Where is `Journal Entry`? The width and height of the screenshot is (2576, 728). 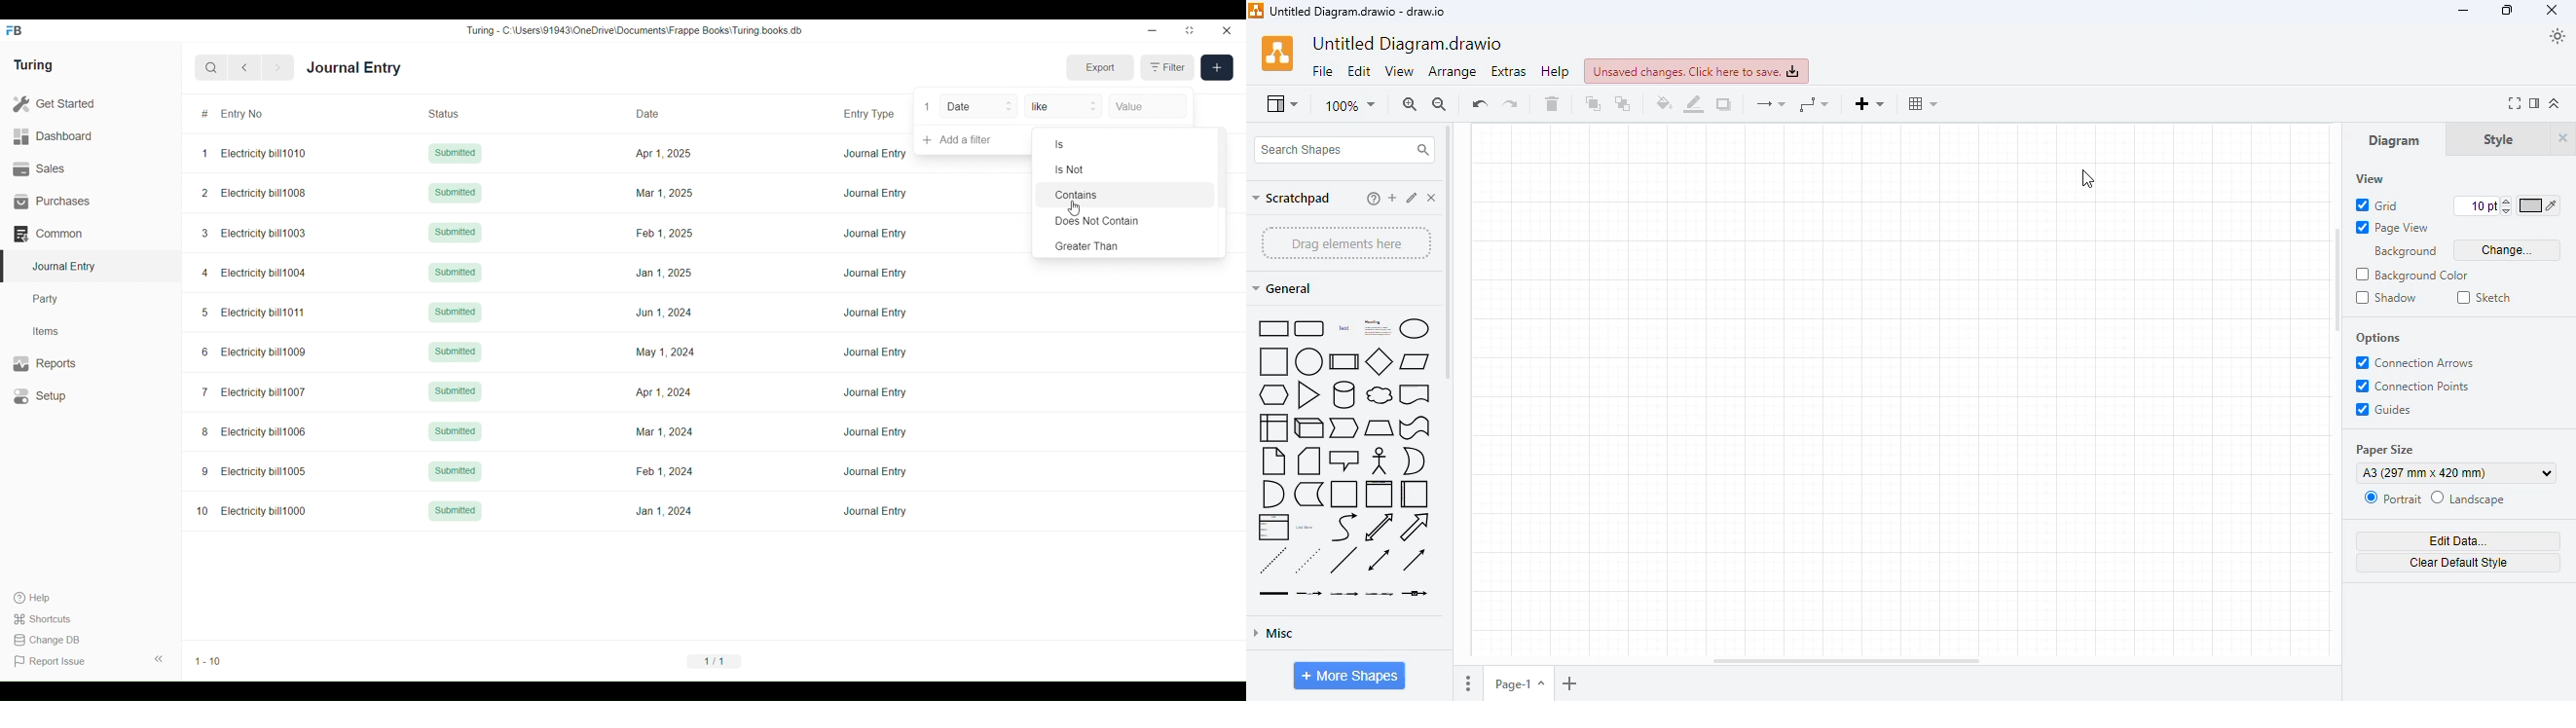
Journal Entry is located at coordinates (875, 153).